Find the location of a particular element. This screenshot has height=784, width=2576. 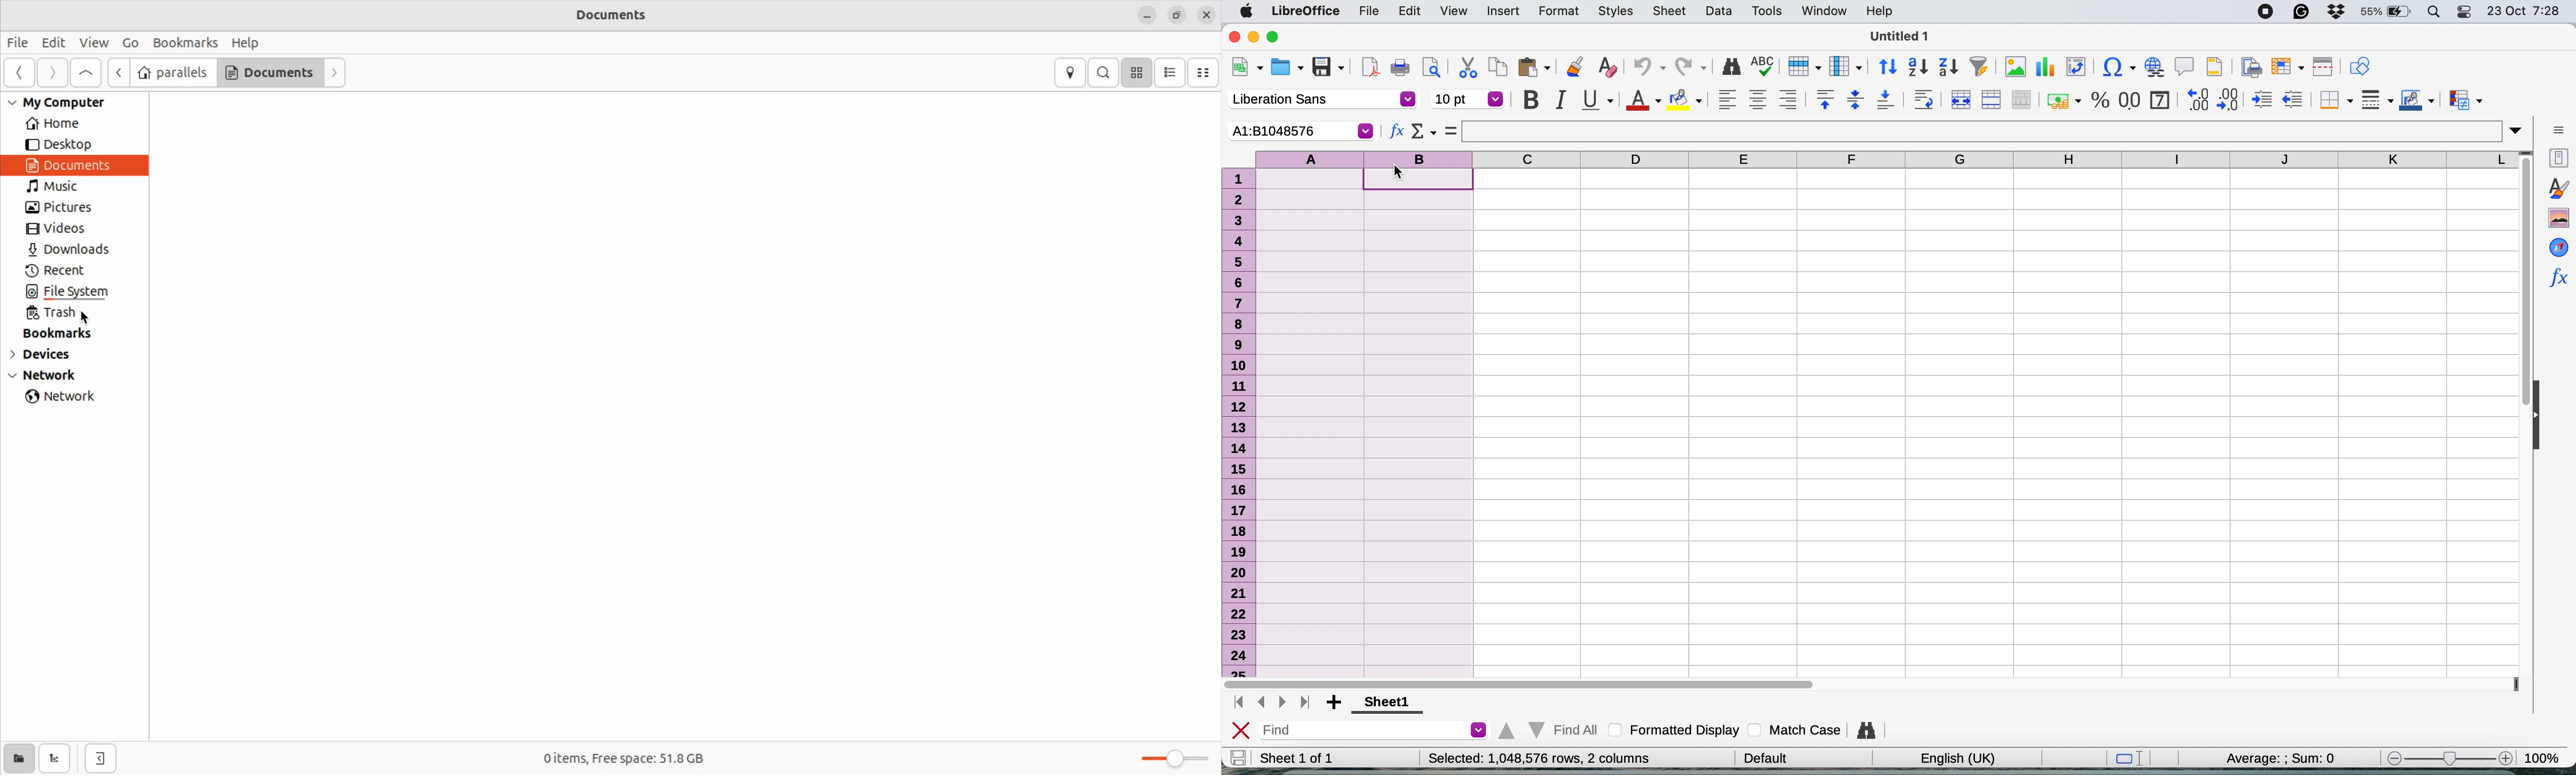

rows is located at coordinates (1240, 419).